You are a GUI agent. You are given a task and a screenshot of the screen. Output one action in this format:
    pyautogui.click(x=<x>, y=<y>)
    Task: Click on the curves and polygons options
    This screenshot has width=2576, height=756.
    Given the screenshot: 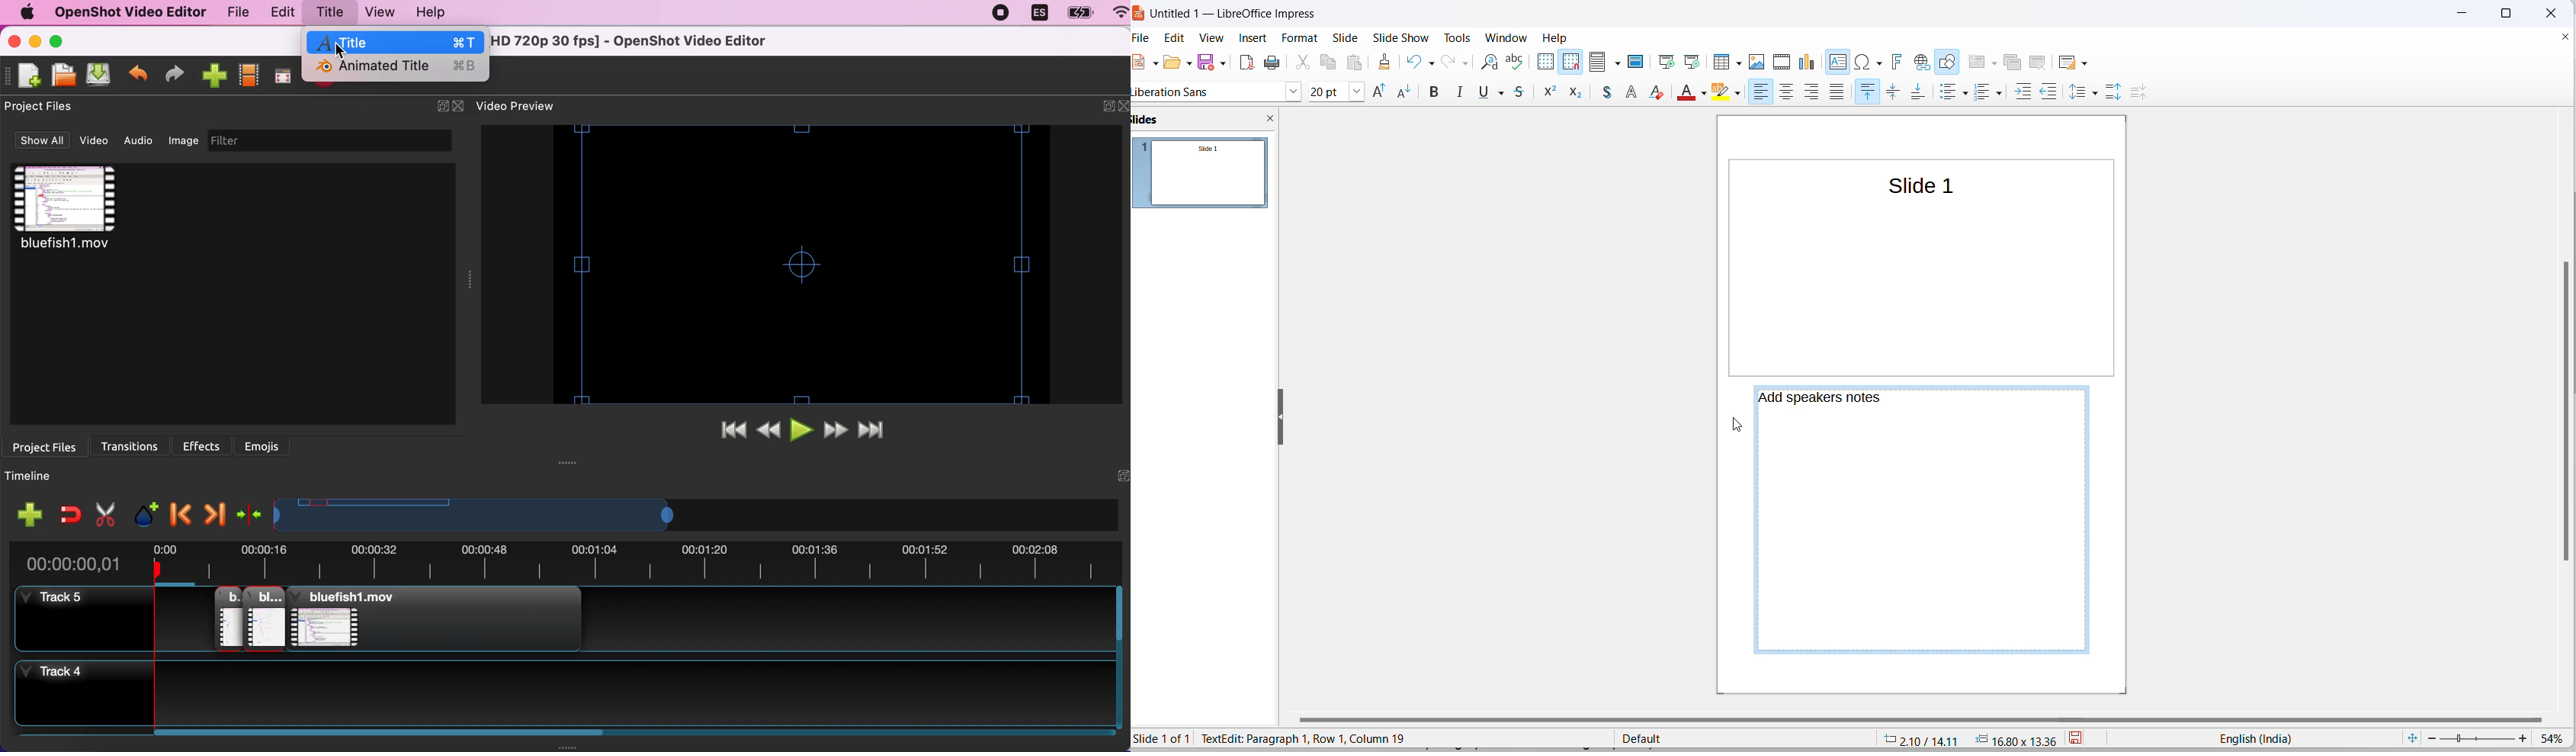 What is the action you would take?
    pyautogui.click(x=1404, y=92)
    